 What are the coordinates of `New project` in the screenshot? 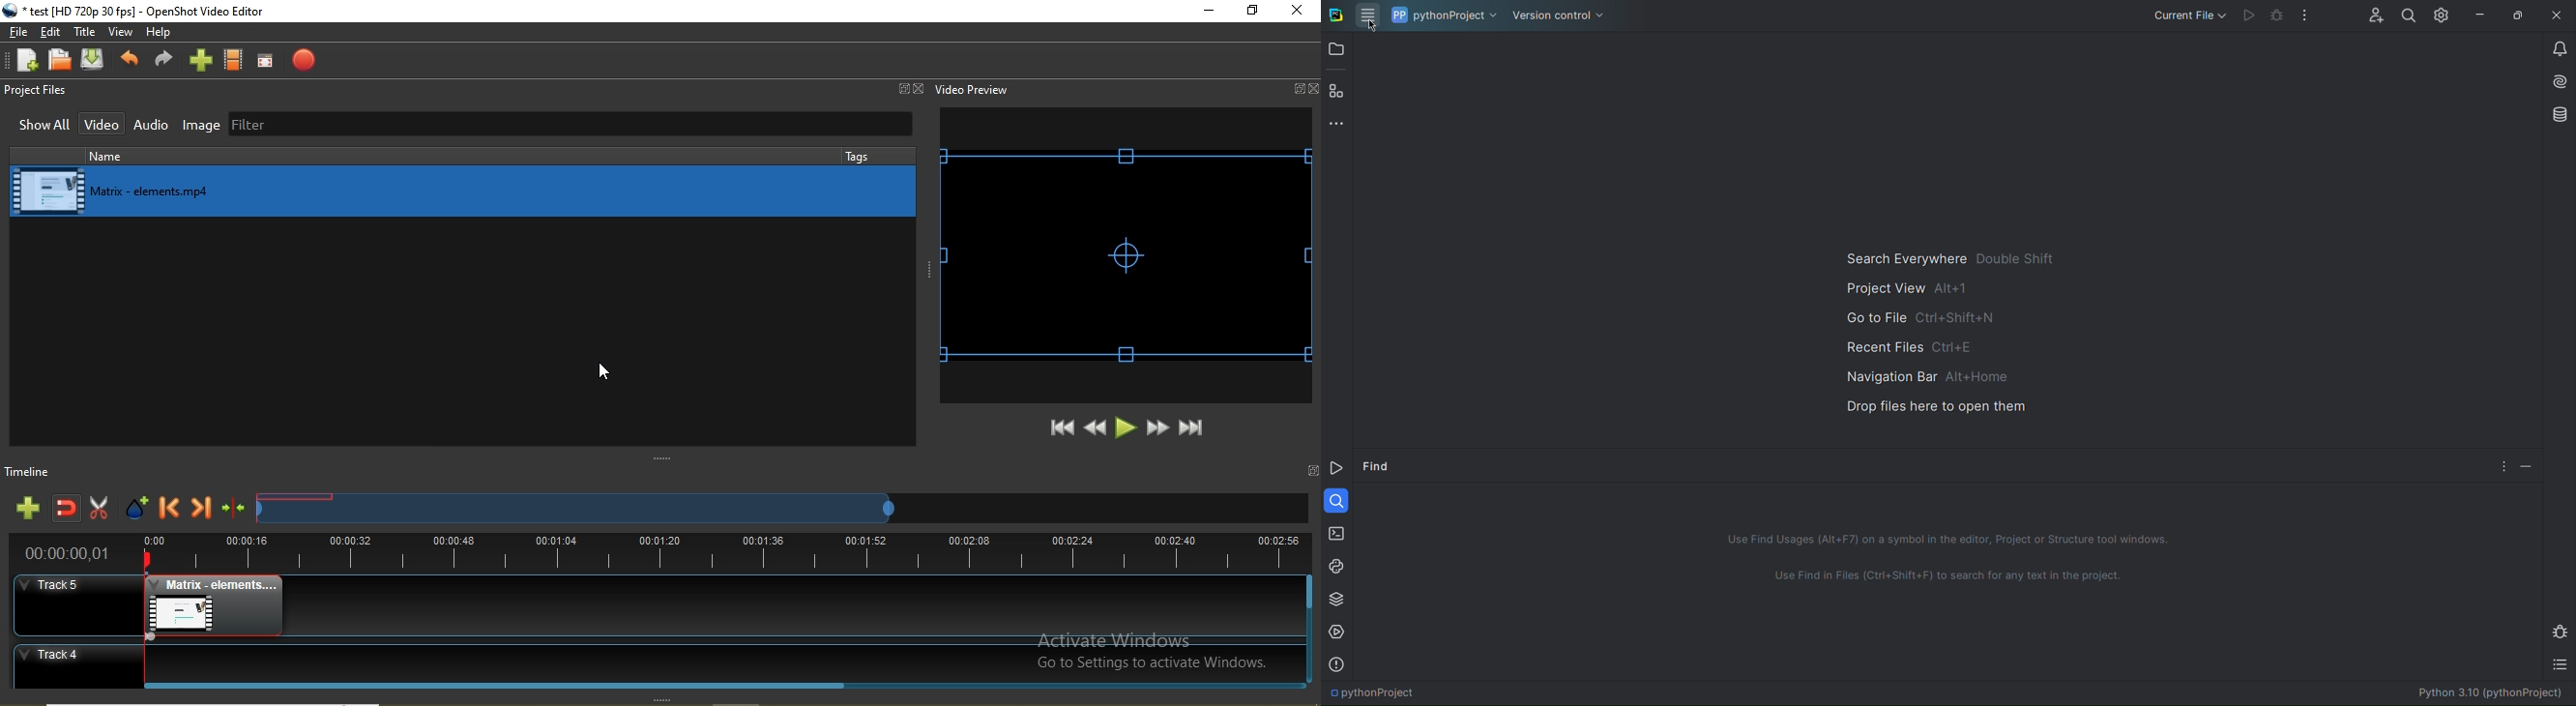 It's located at (23, 60).